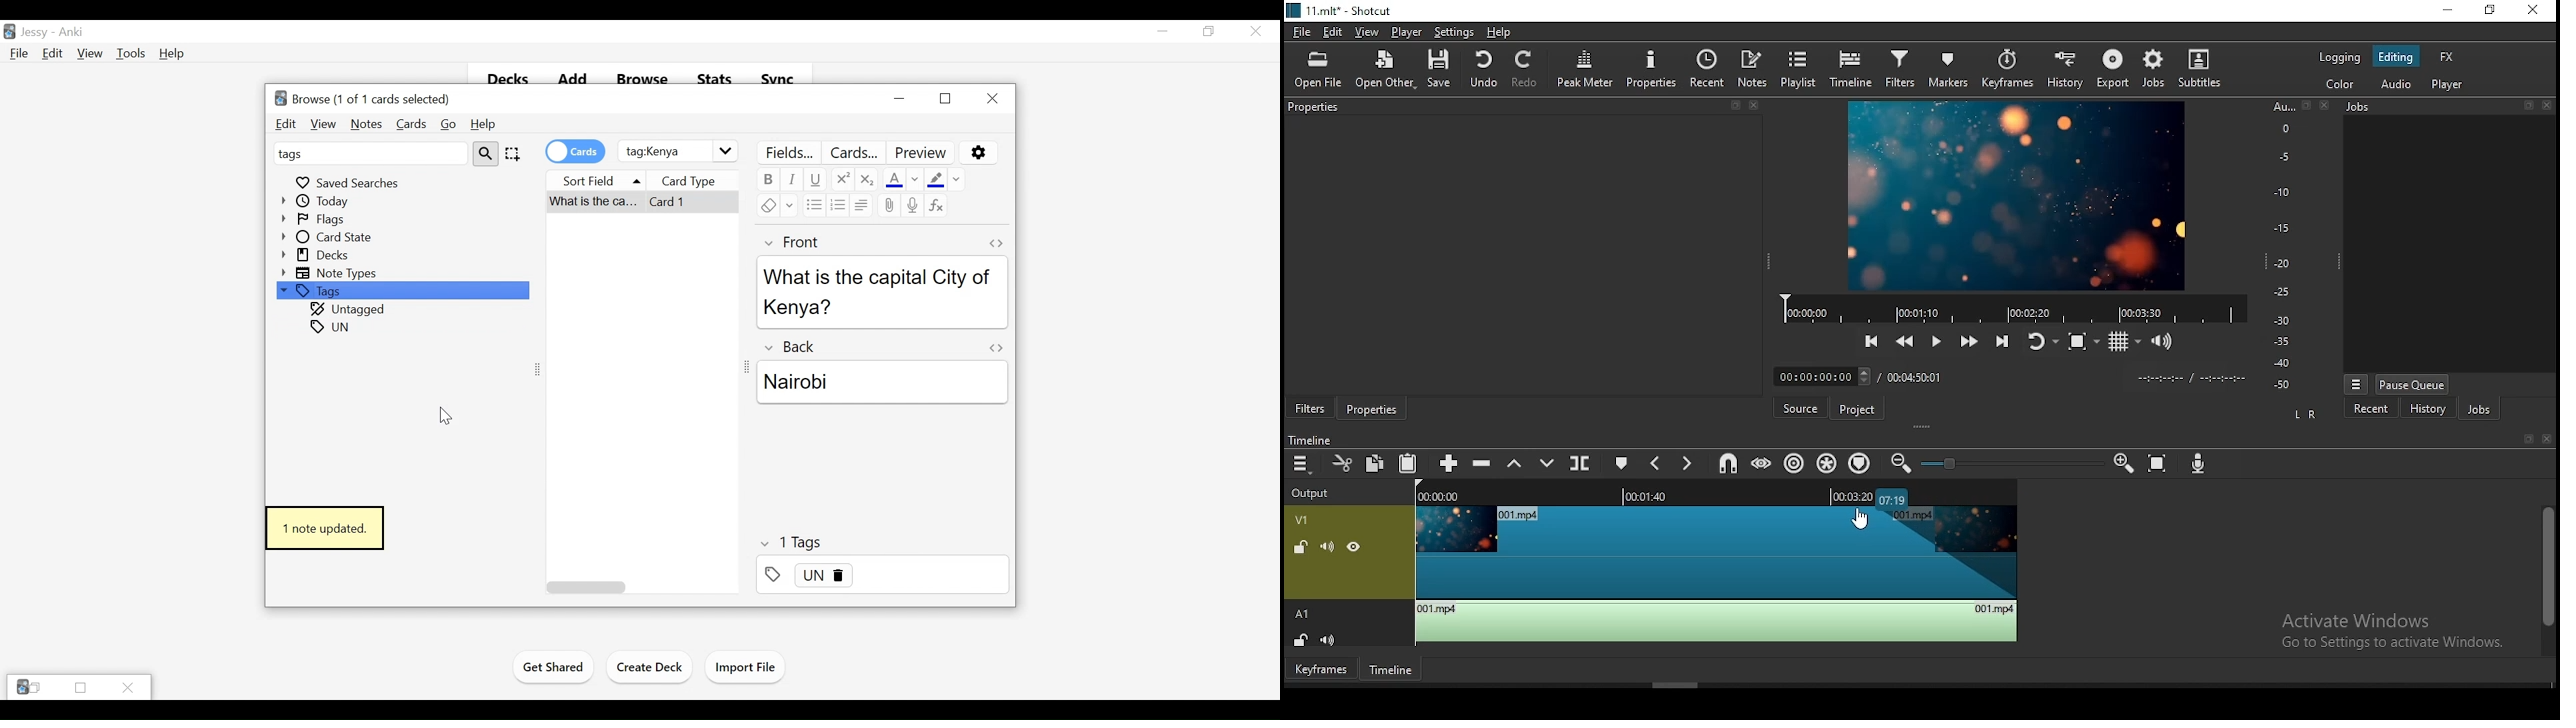  What do you see at coordinates (861, 205) in the screenshot?
I see `Alignment` at bounding box center [861, 205].